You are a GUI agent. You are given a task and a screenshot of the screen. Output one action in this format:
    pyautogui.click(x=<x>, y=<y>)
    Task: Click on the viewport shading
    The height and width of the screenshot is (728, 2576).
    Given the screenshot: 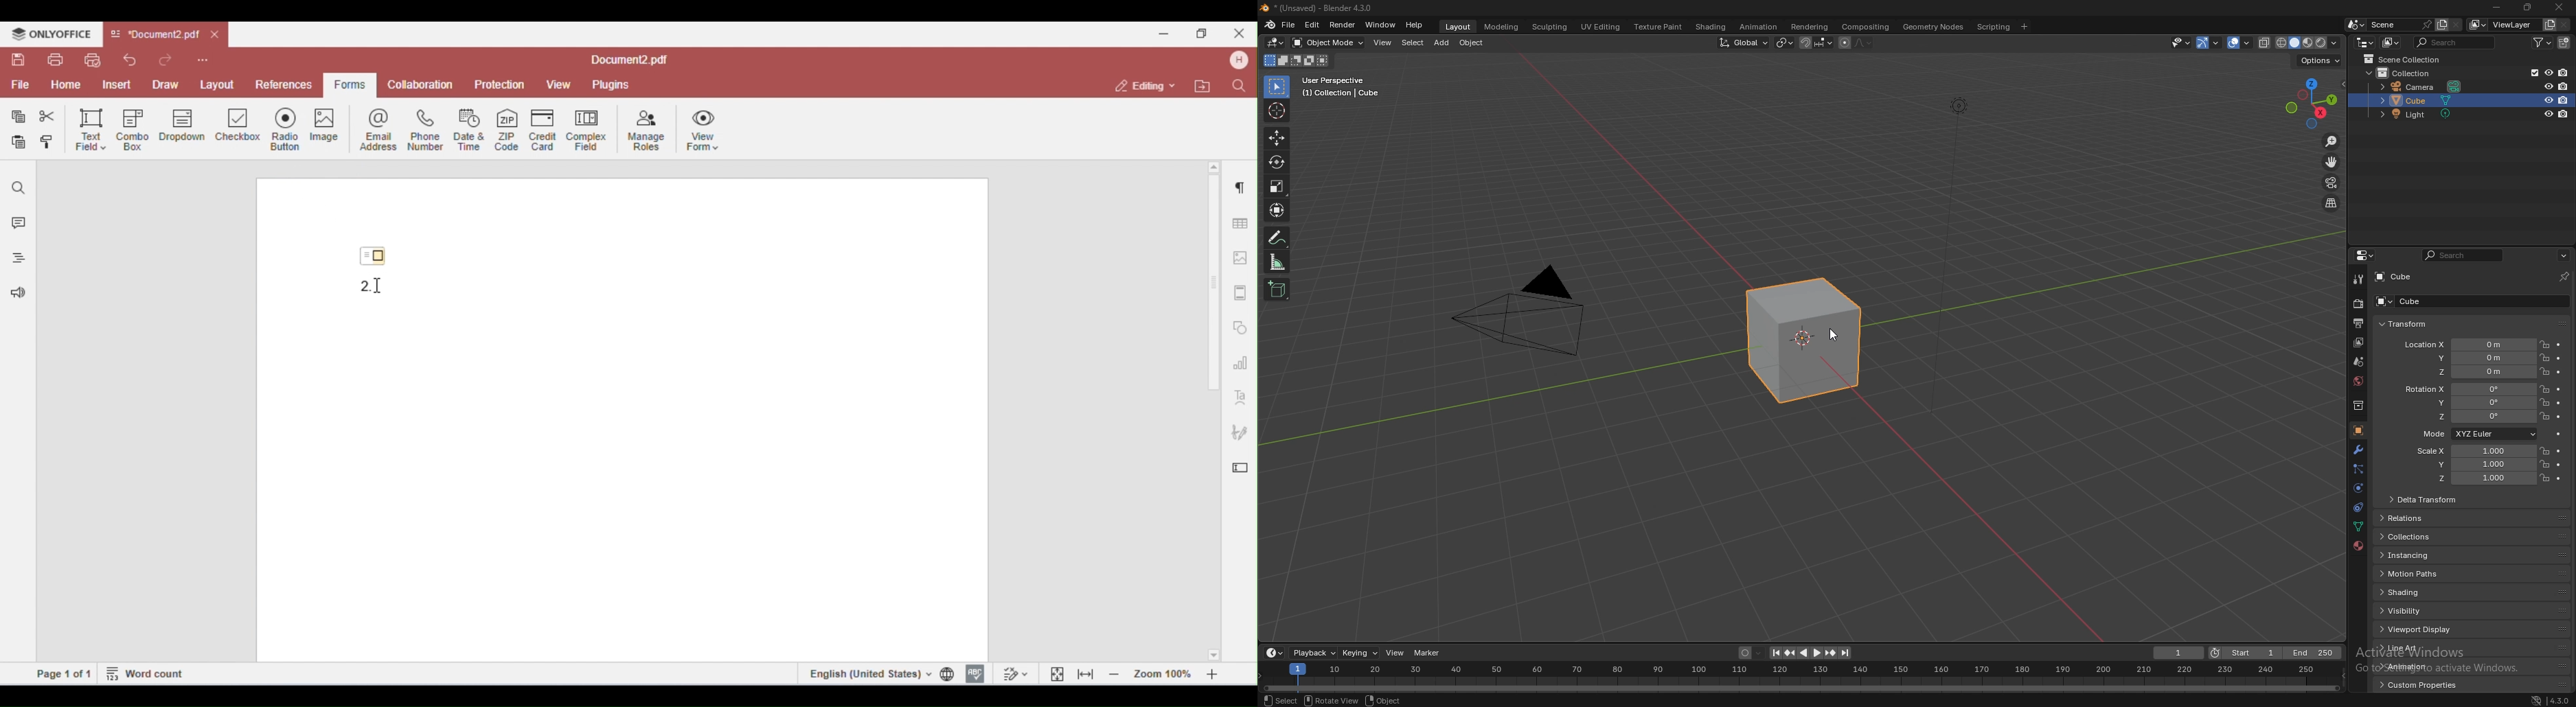 What is the action you would take?
    pyautogui.click(x=2307, y=43)
    